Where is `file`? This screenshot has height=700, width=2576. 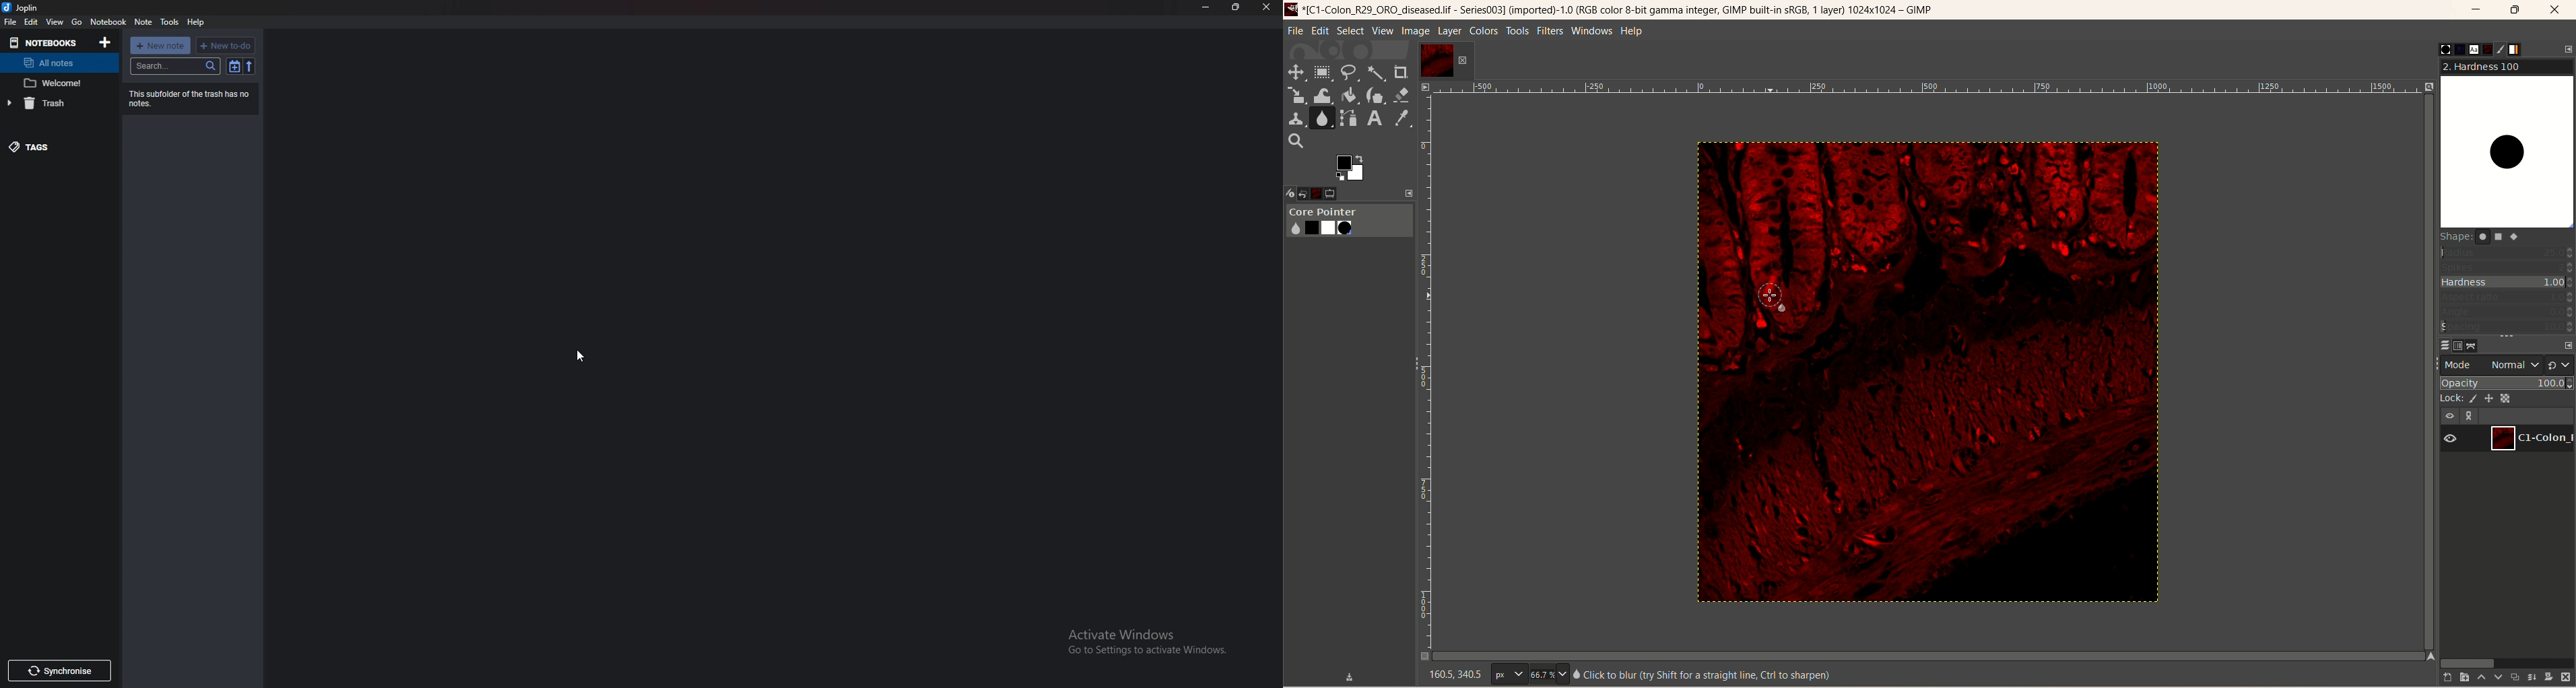
file is located at coordinates (1296, 31).